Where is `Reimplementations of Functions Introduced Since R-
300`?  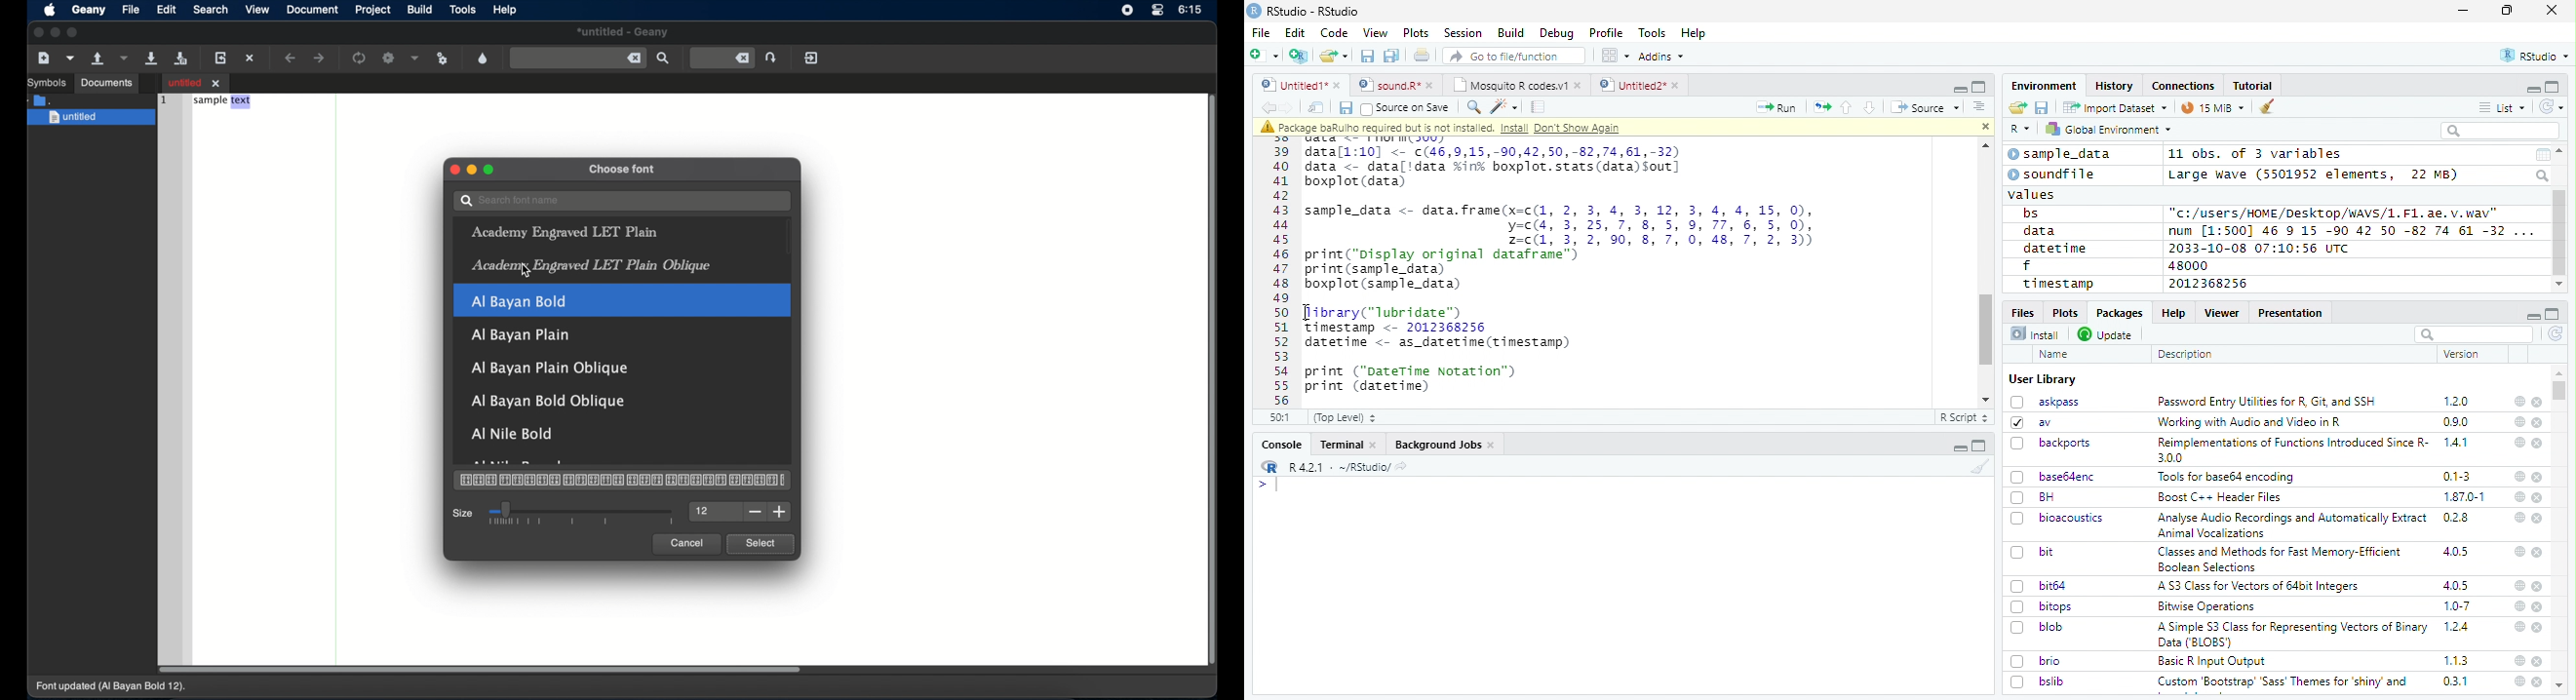
Reimplementations of Functions Introduced Since R-
300 is located at coordinates (2291, 449).